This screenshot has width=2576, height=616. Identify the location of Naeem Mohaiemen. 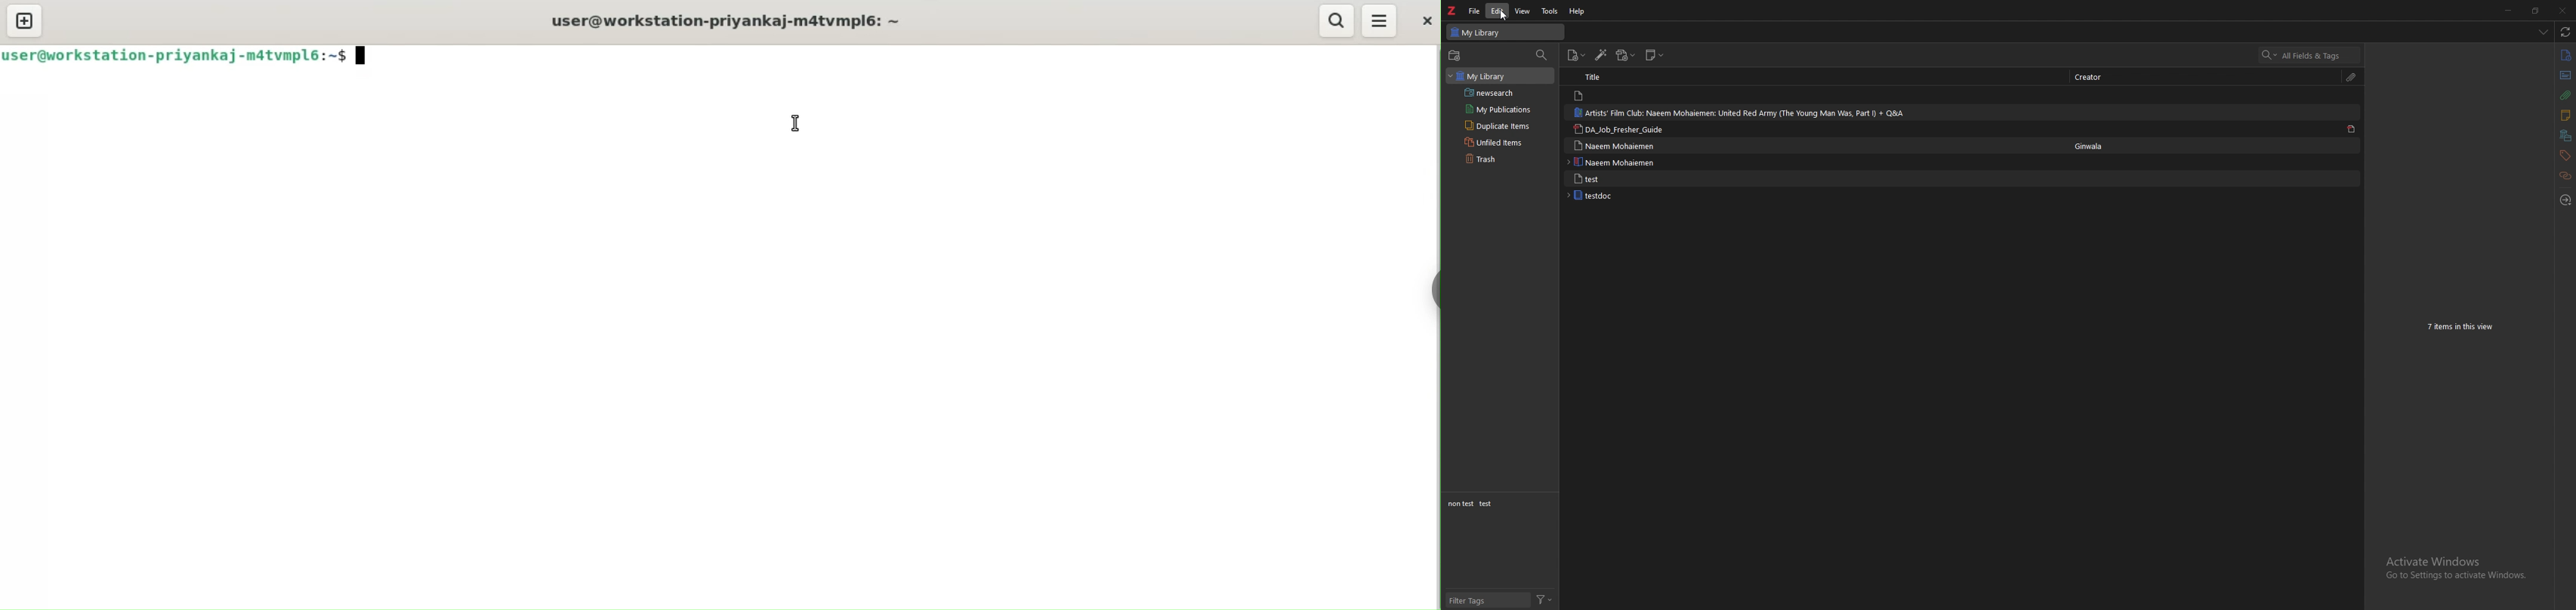
(1617, 145).